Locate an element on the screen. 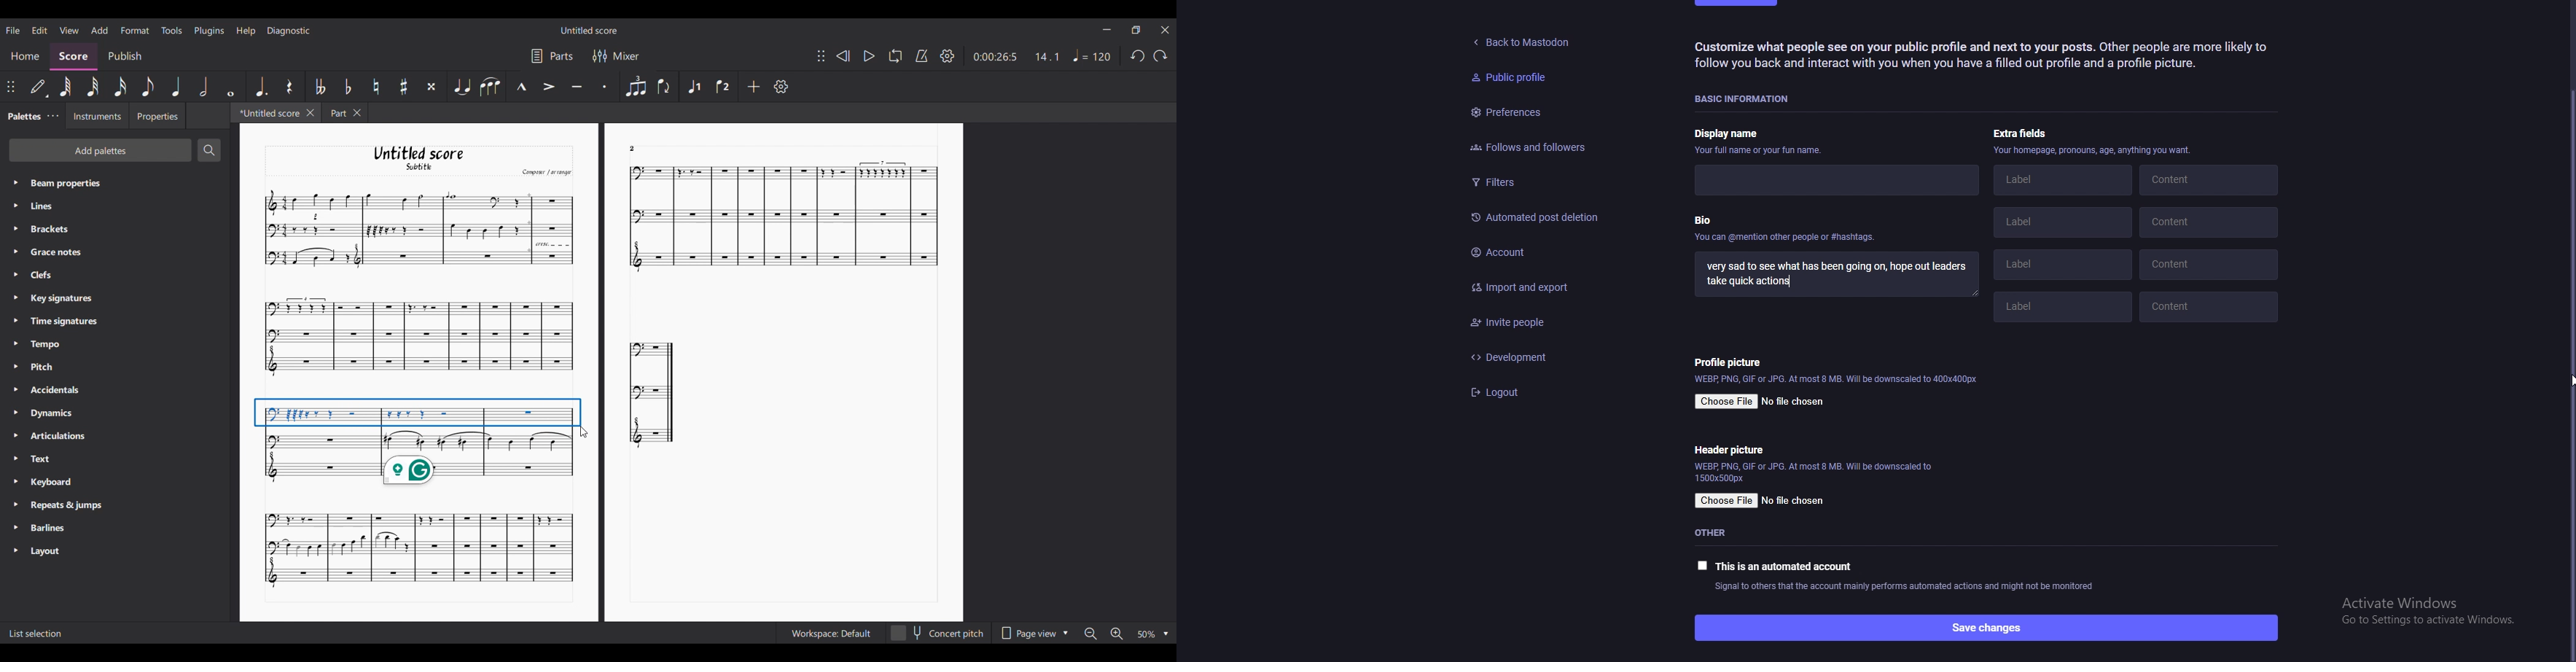  cursor is located at coordinates (2572, 374).